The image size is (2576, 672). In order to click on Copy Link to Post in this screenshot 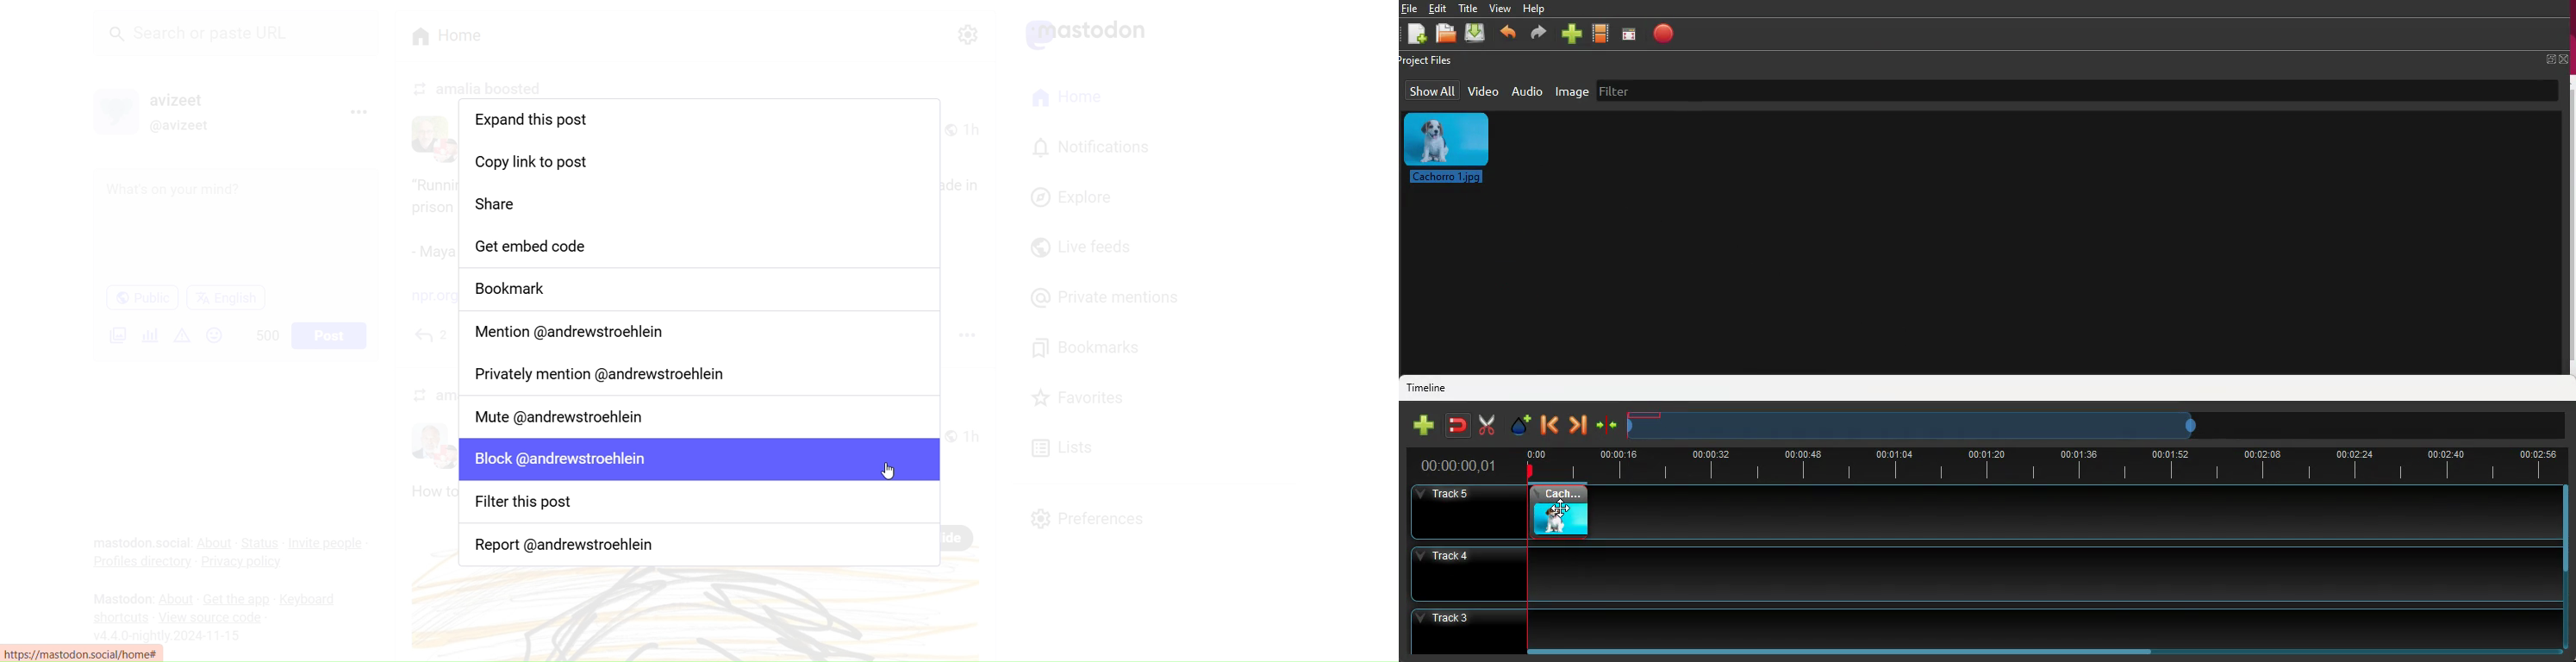, I will do `click(697, 160)`.